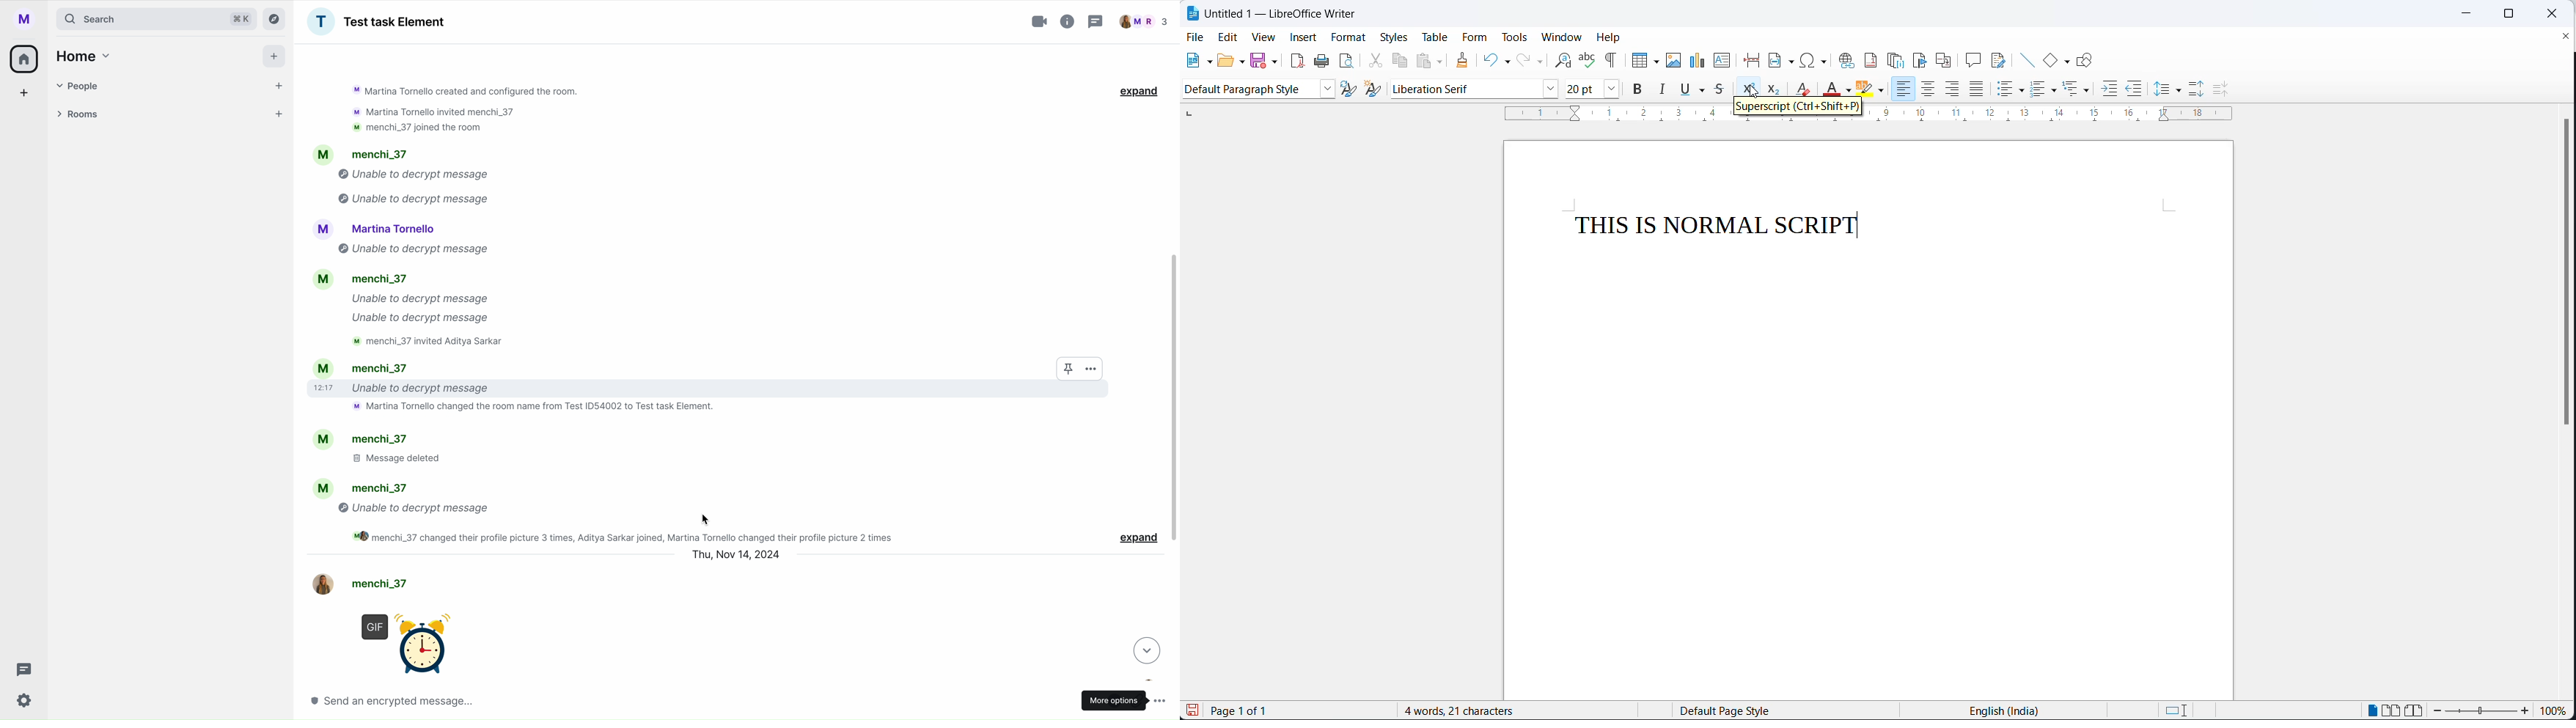 The image size is (2576, 728). What do you see at coordinates (1348, 61) in the screenshot?
I see `print preview` at bounding box center [1348, 61].